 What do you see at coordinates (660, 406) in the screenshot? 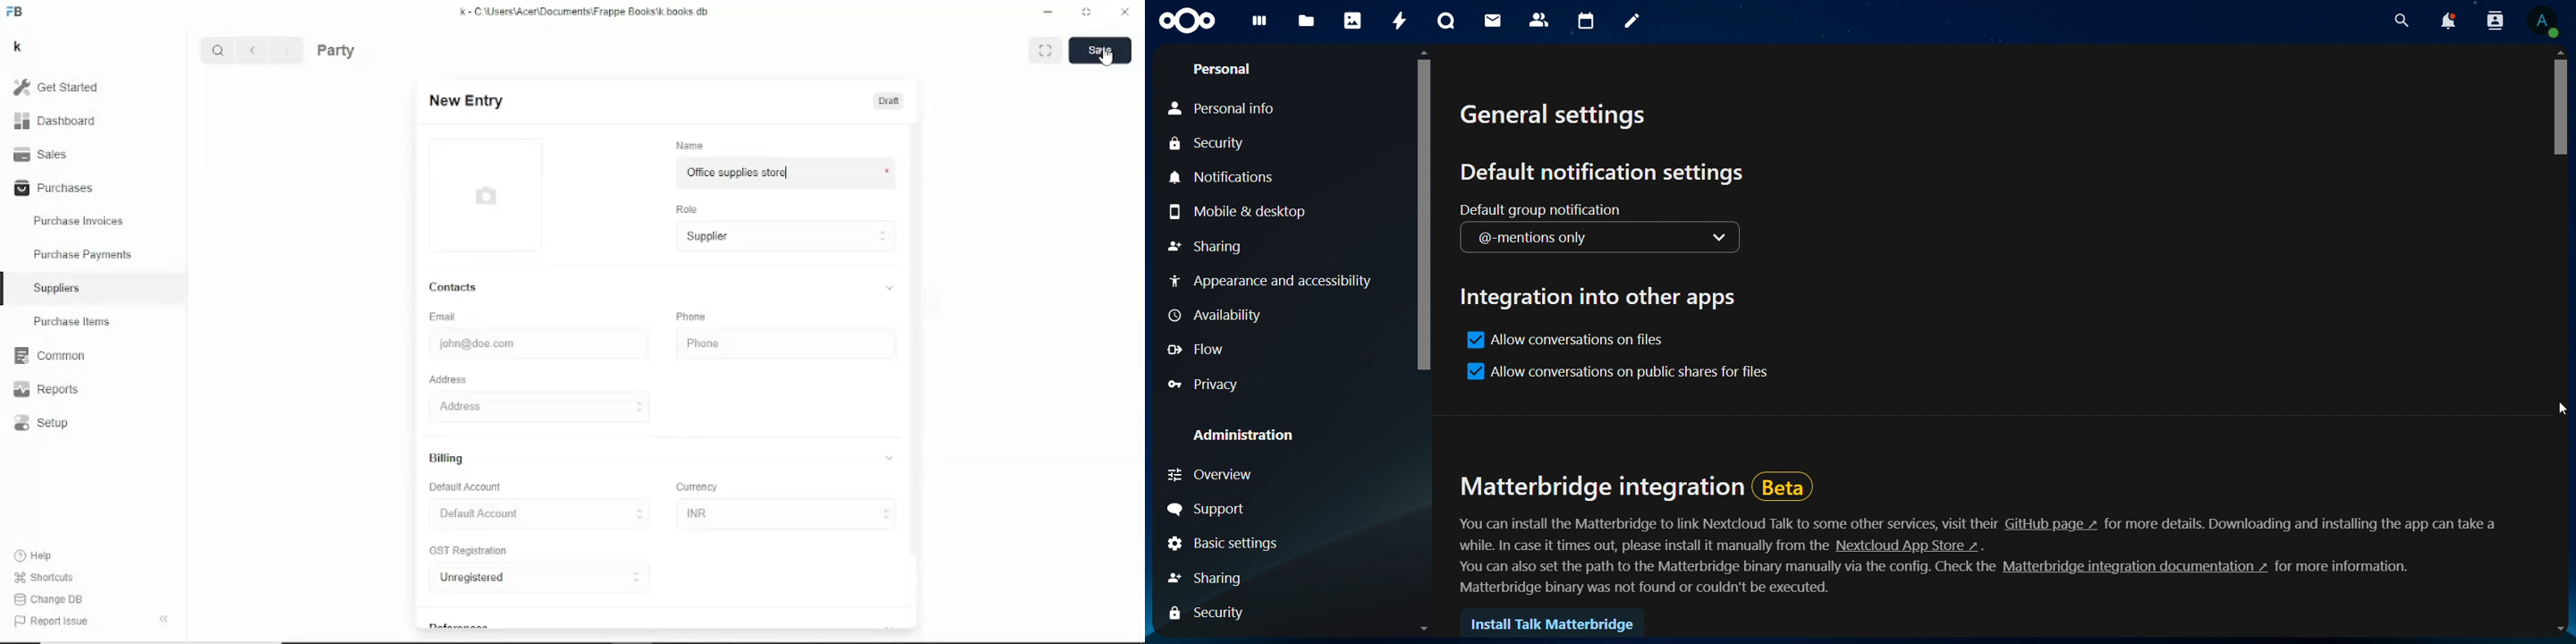
I see `Address` at bounding box center [660, 406].